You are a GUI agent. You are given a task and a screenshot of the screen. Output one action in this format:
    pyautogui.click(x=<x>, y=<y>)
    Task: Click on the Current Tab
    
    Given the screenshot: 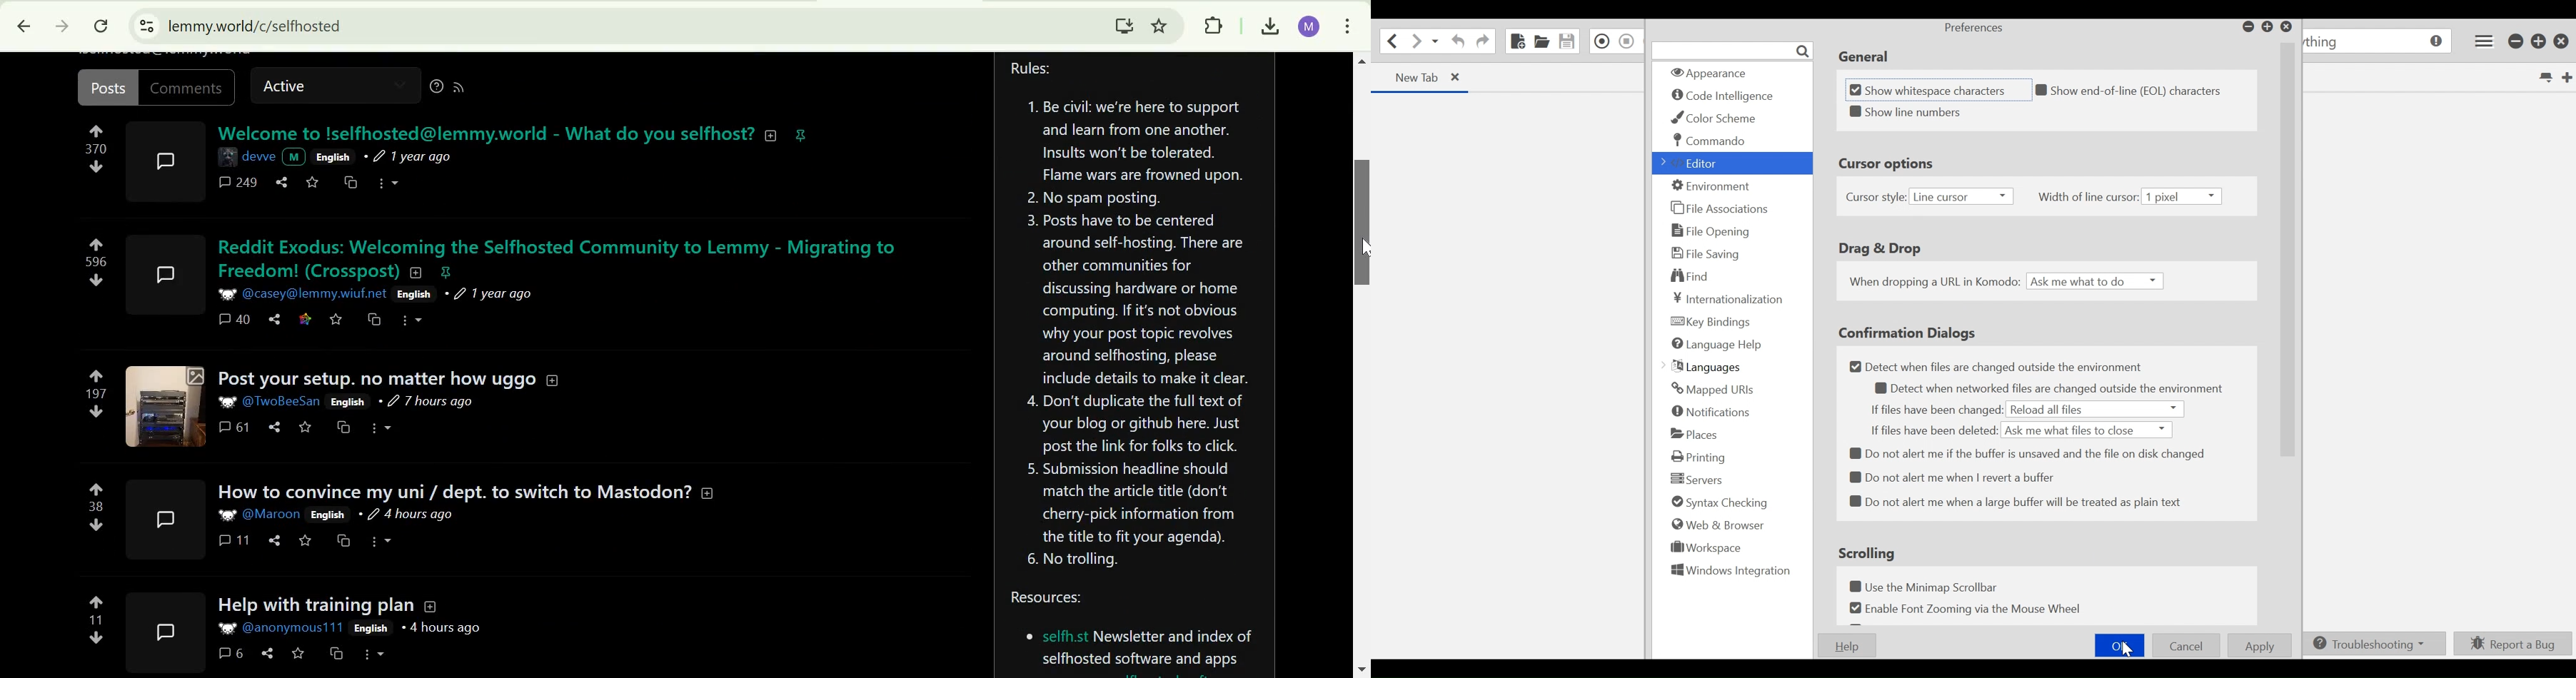 What is the action you would take?
    pyautogui.click(x=1422, y=78)
    